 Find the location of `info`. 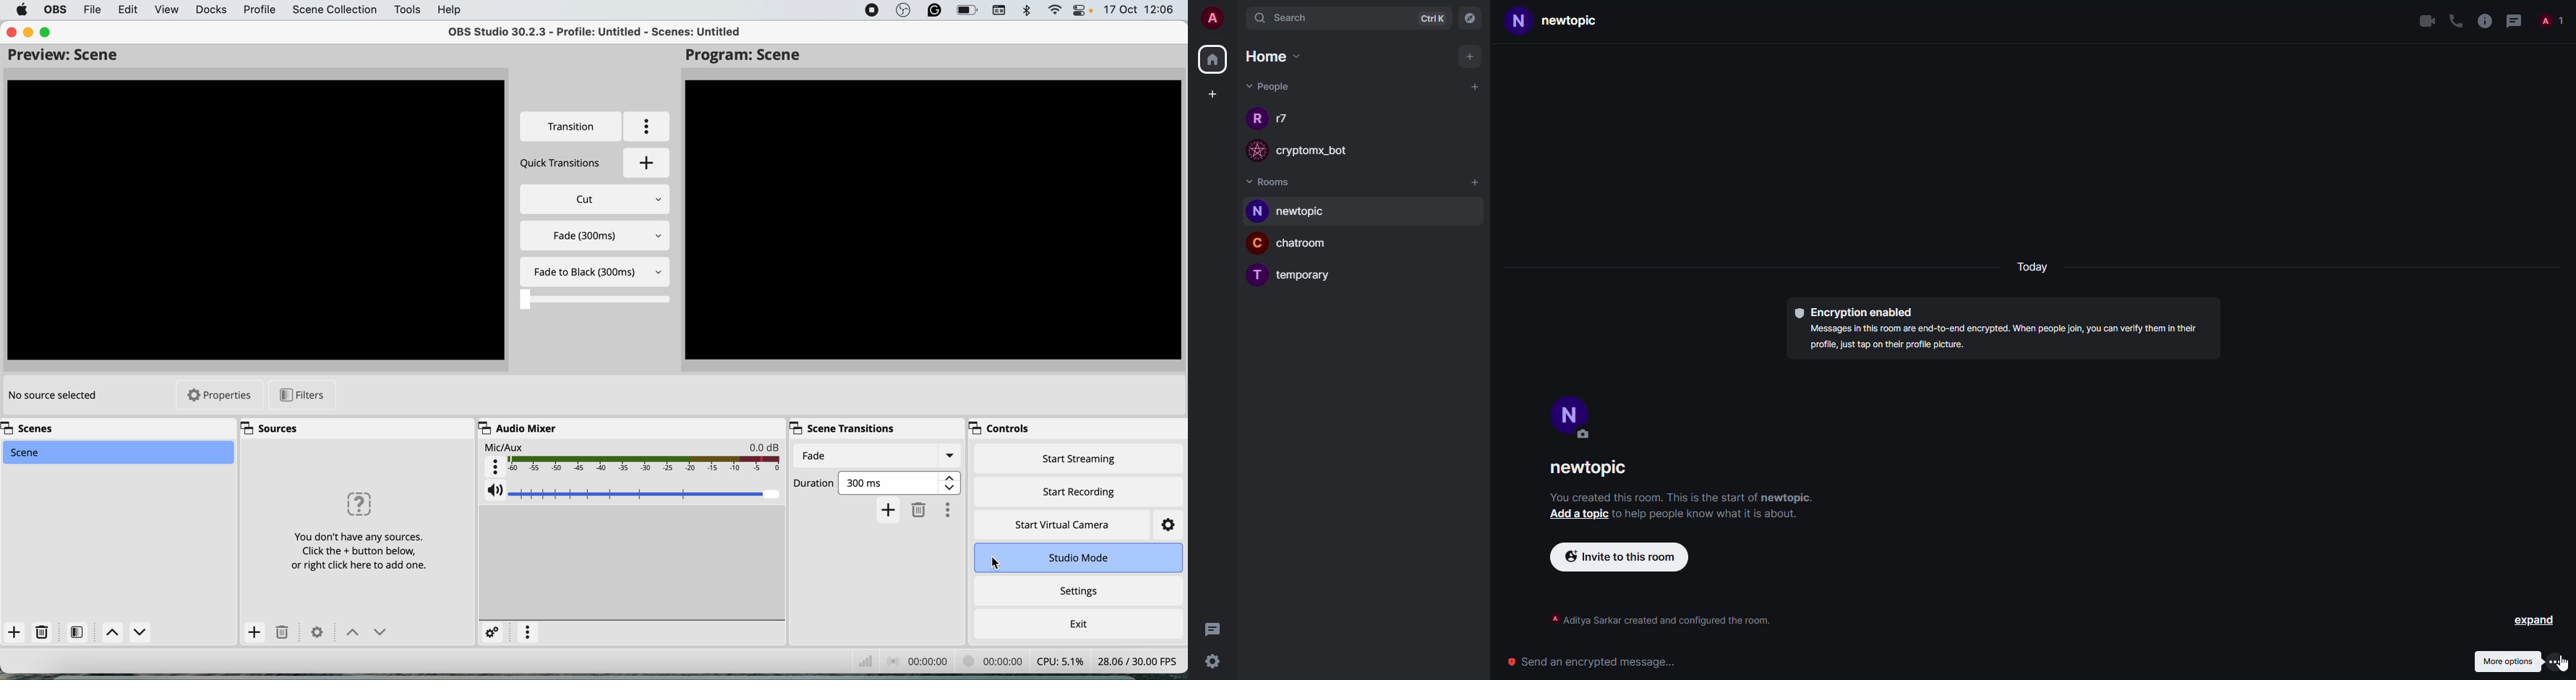

info is located at coordinates (1654, 619).